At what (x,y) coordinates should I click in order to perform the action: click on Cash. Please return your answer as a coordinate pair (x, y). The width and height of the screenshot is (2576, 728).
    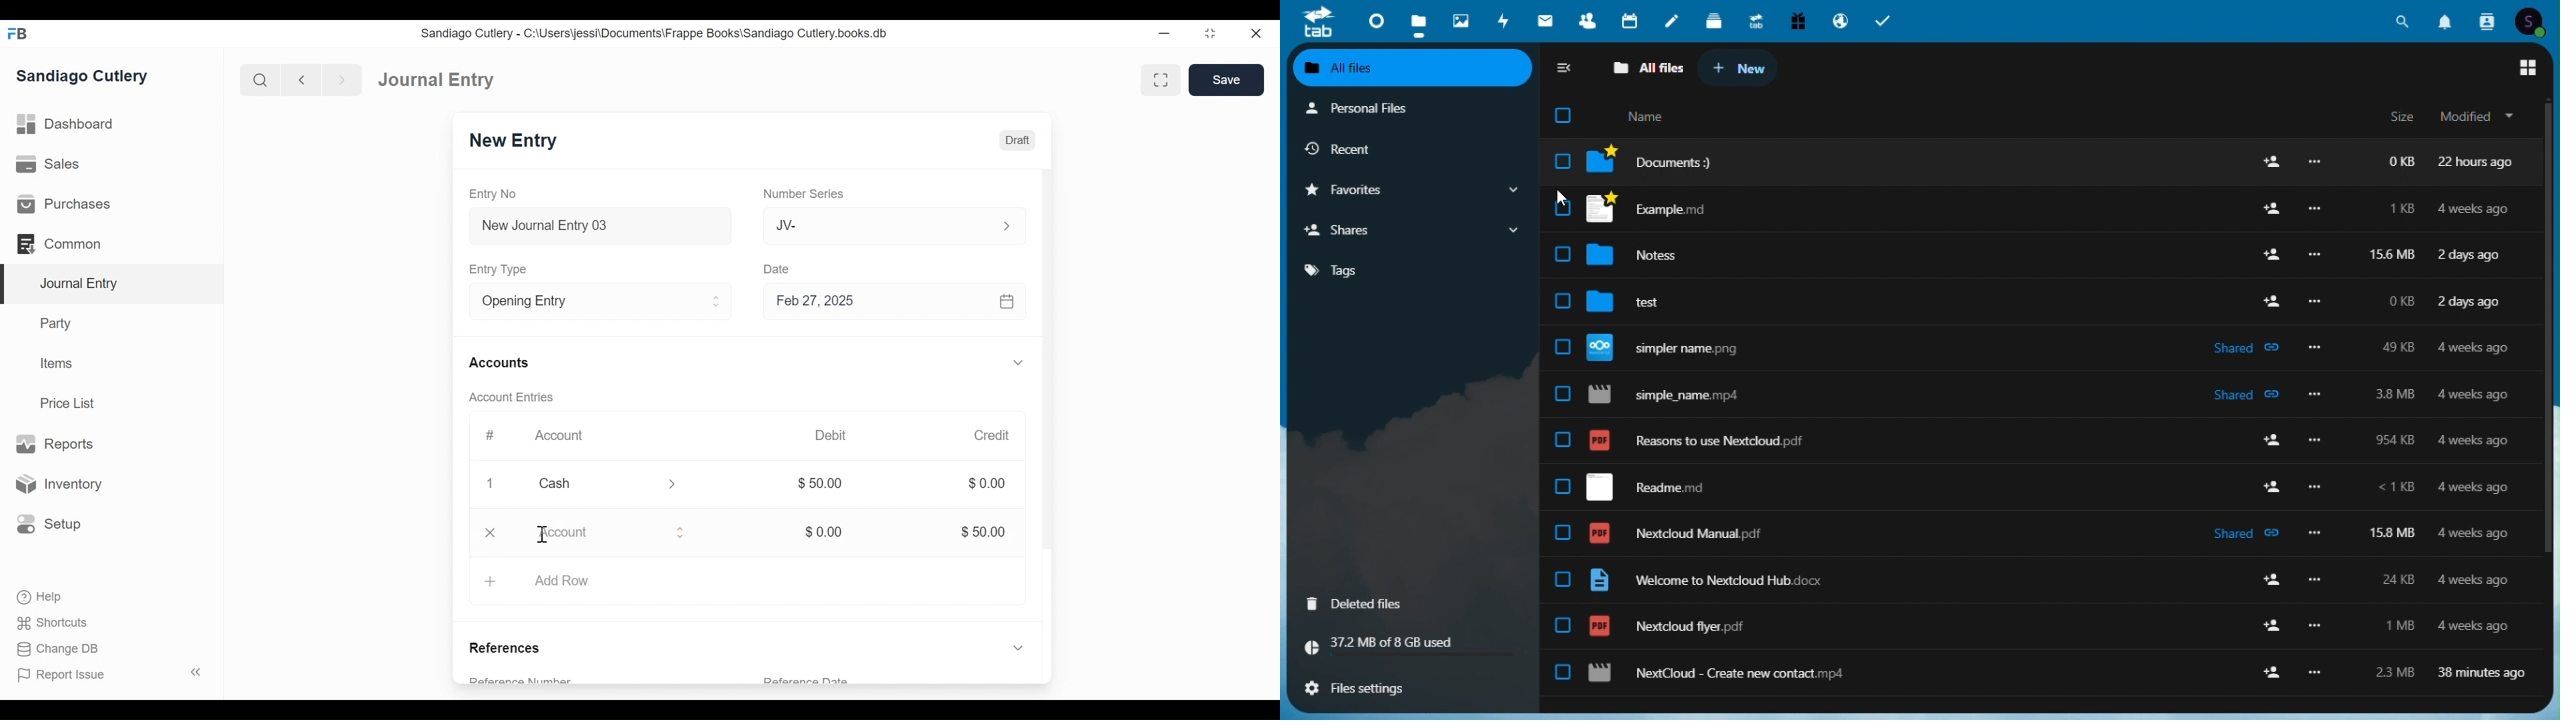
    Looking at the image, I should click on (592, 483).